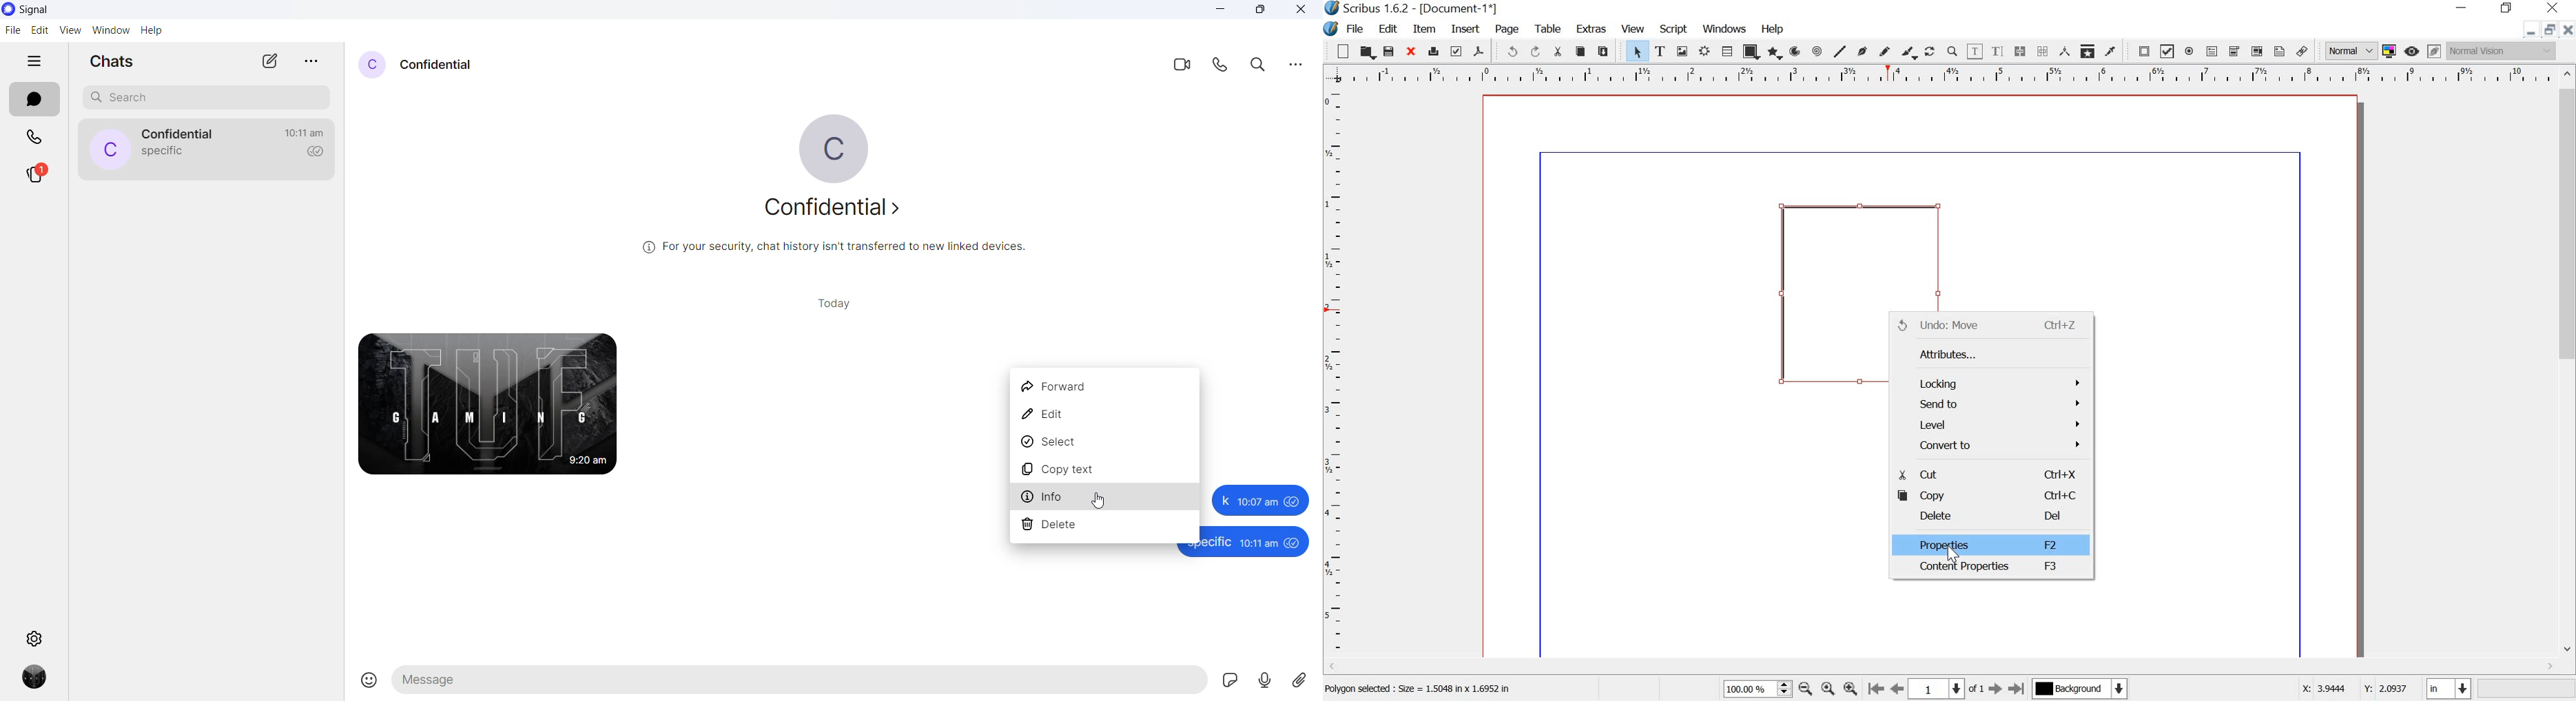  Describe the element at coordinates (1941, 74) in the screenshot. I see `ruler` at that location.